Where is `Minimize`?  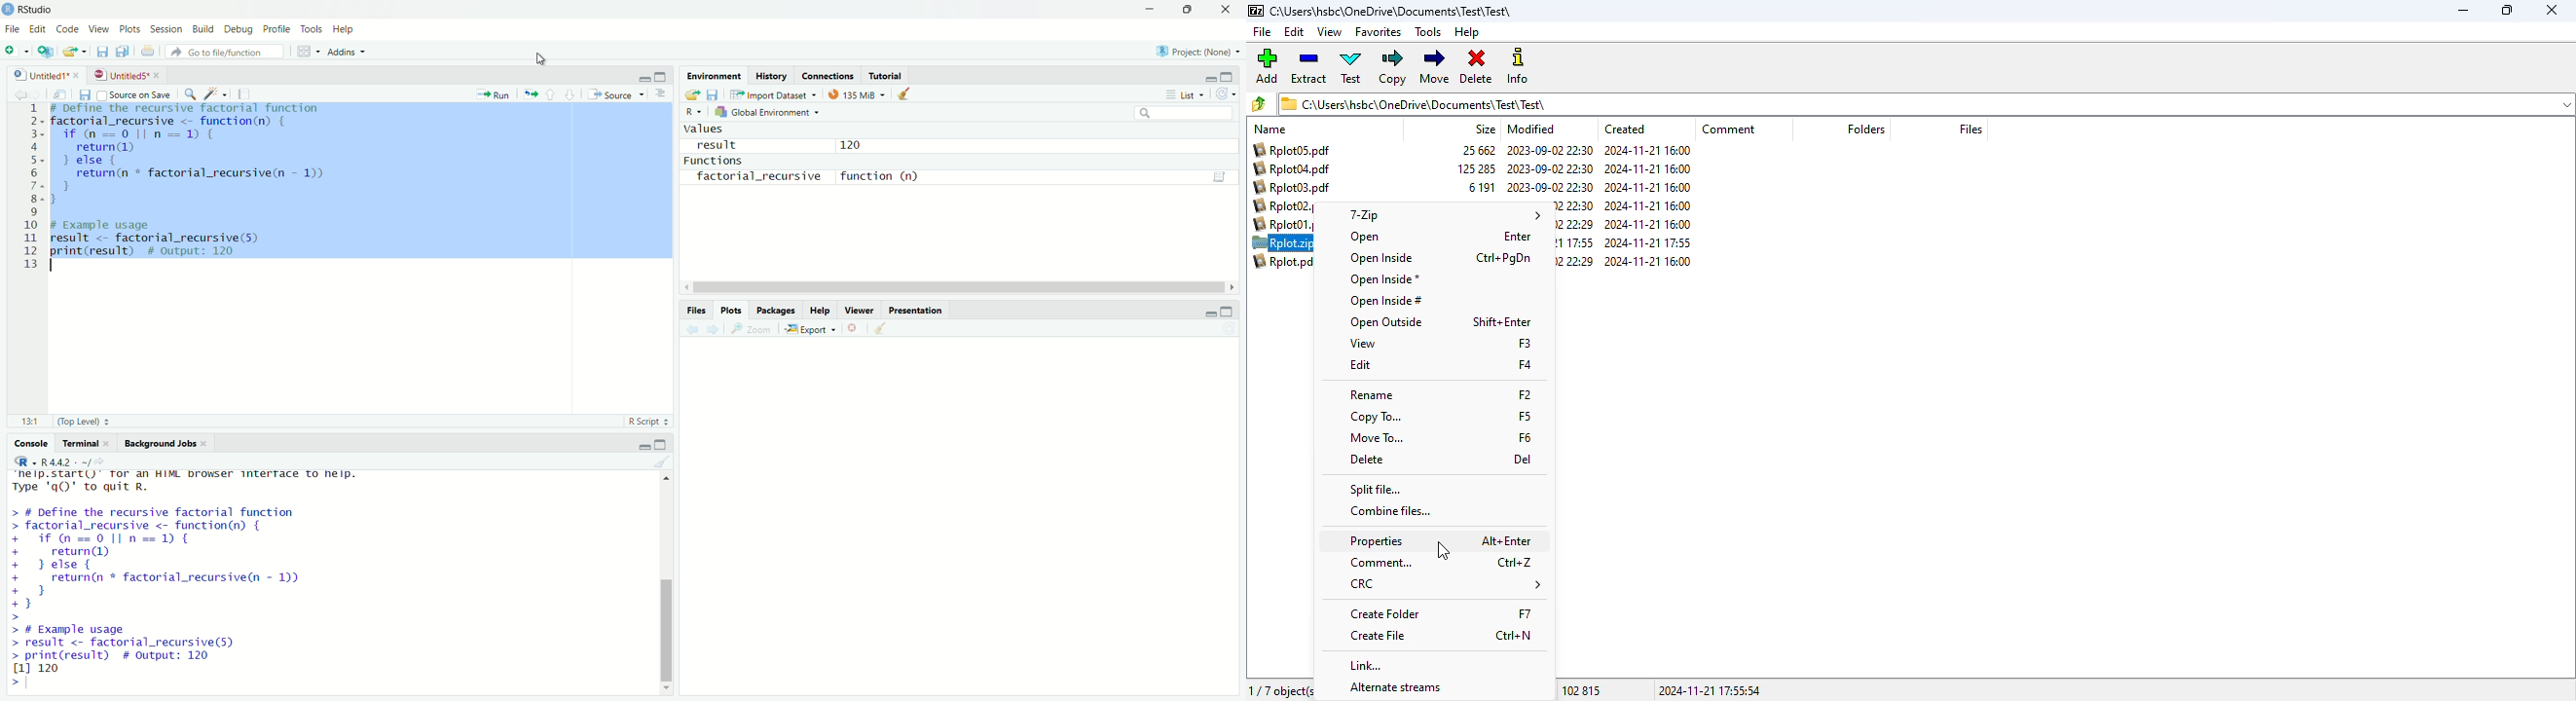 Minimize is located at coordinates (644, 447).